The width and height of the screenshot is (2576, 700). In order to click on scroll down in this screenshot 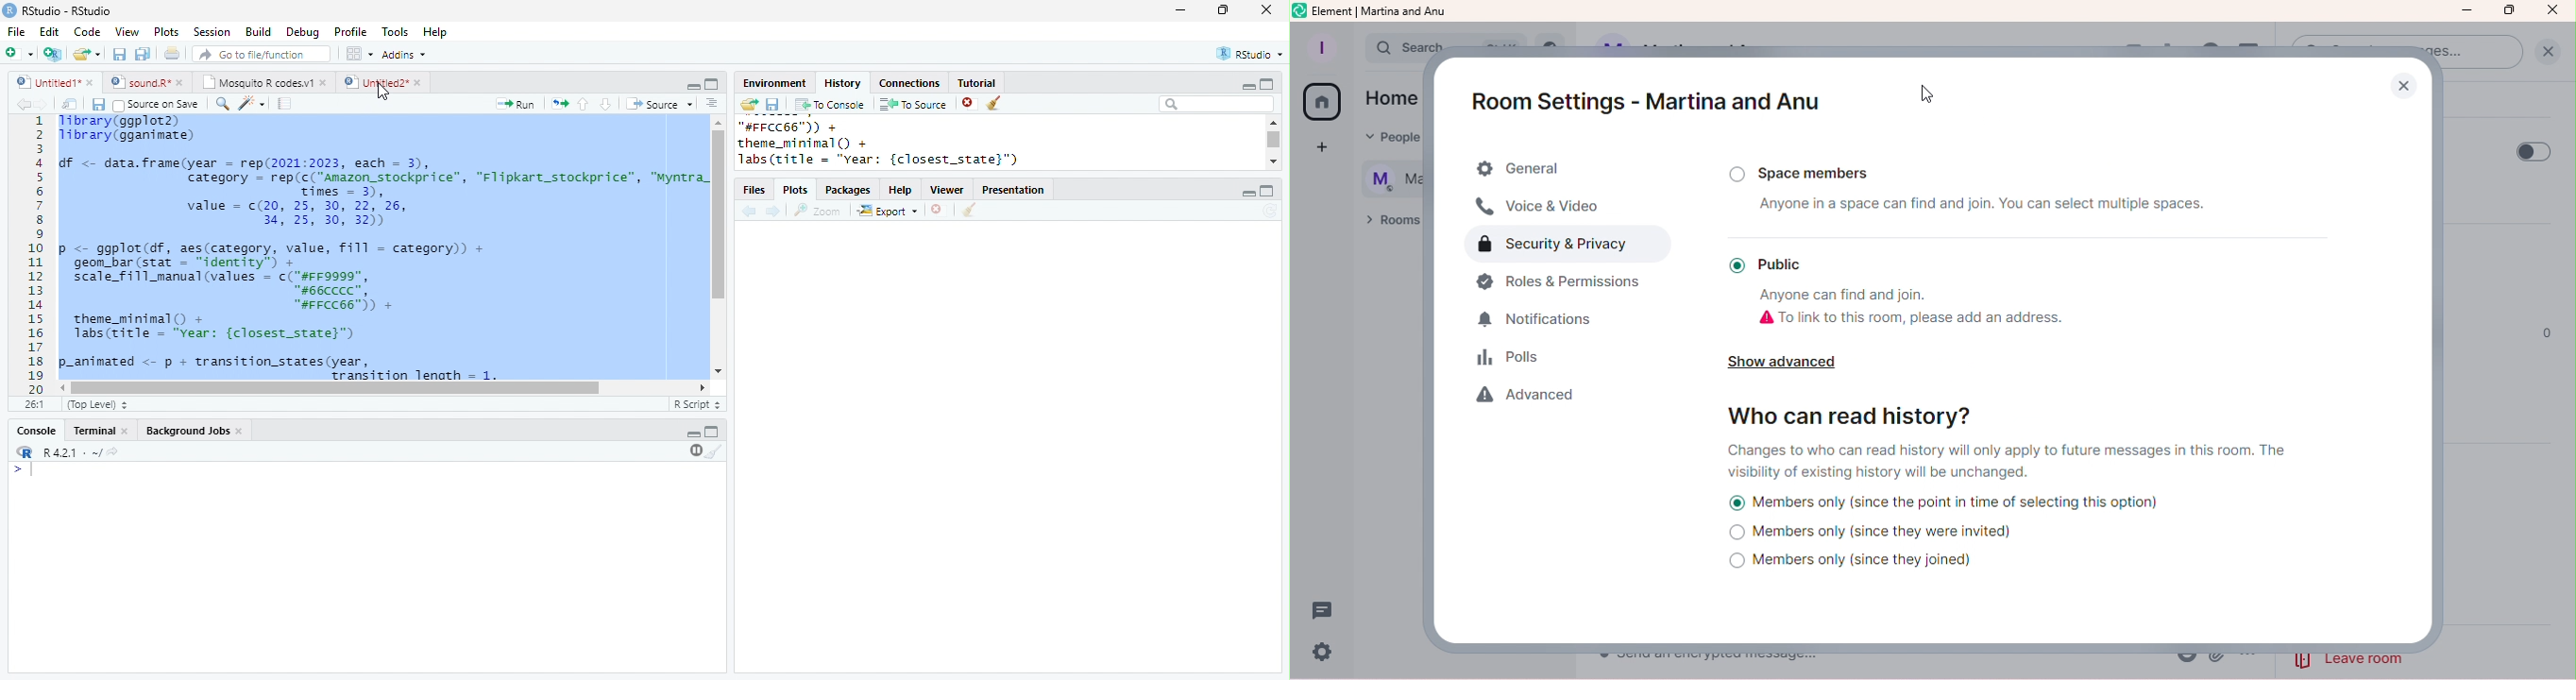, I will do `click(1272, 162)`.